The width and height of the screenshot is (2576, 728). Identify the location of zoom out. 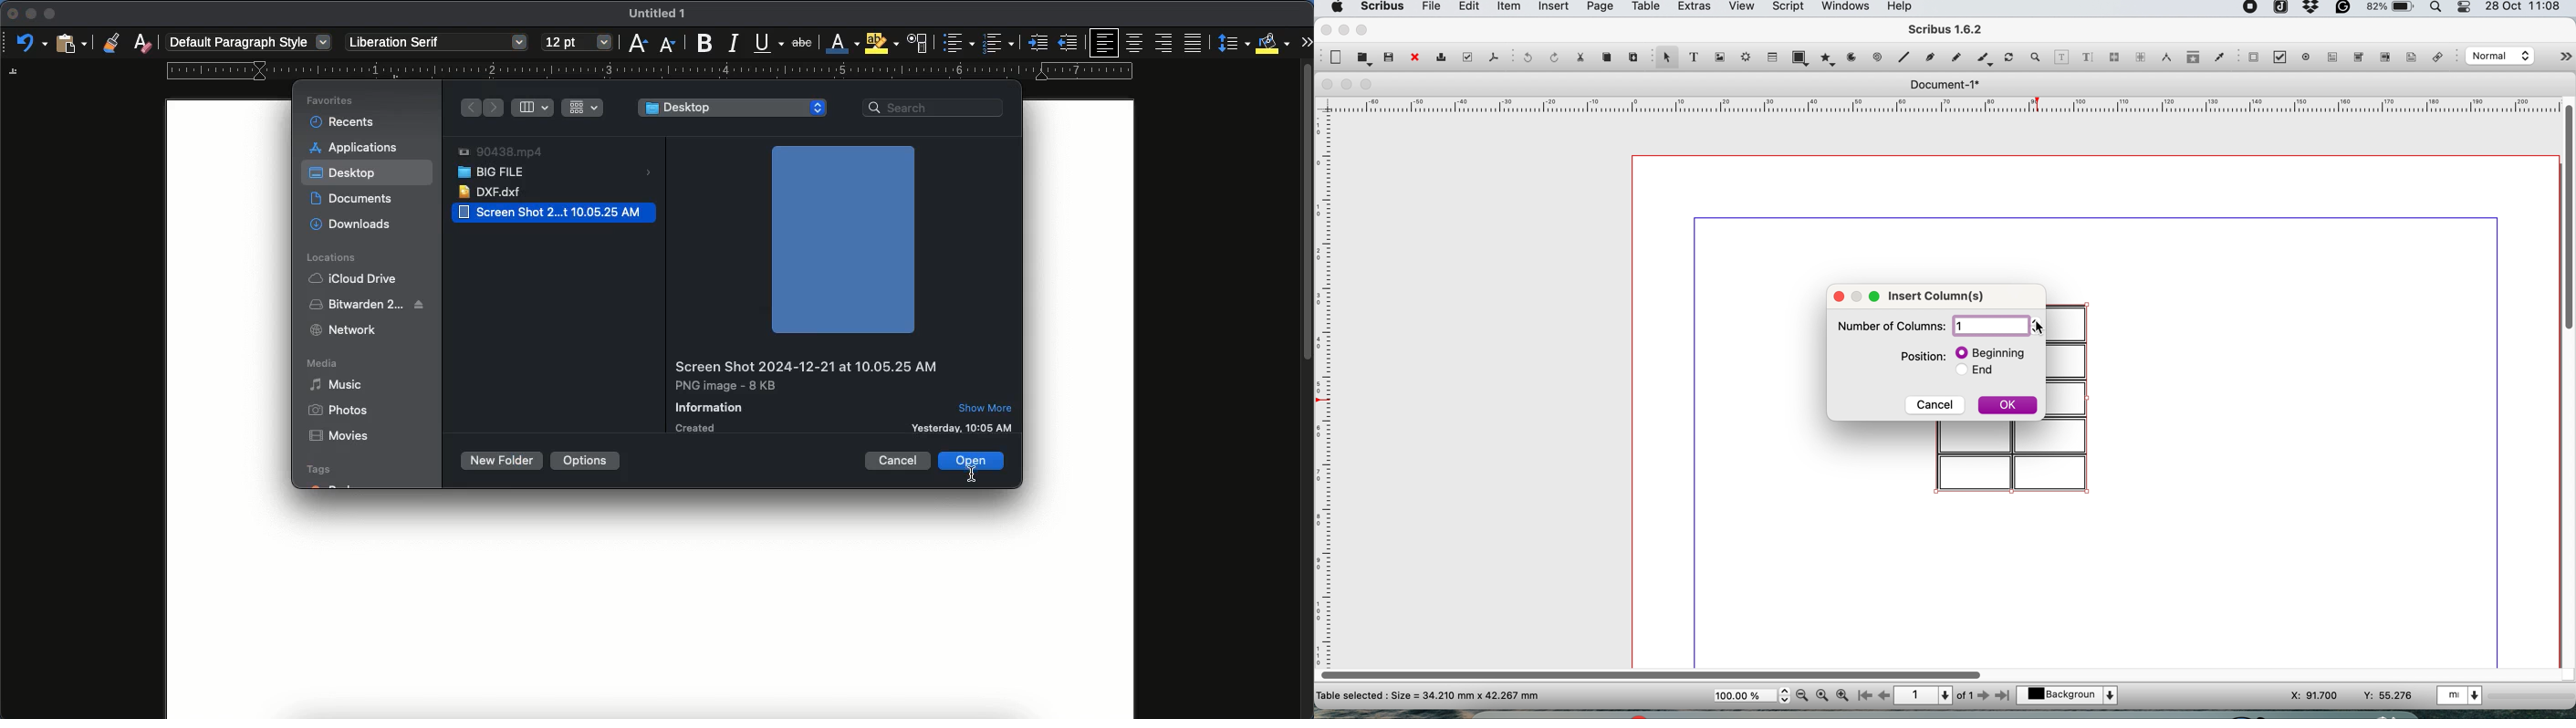
(1804, 695).